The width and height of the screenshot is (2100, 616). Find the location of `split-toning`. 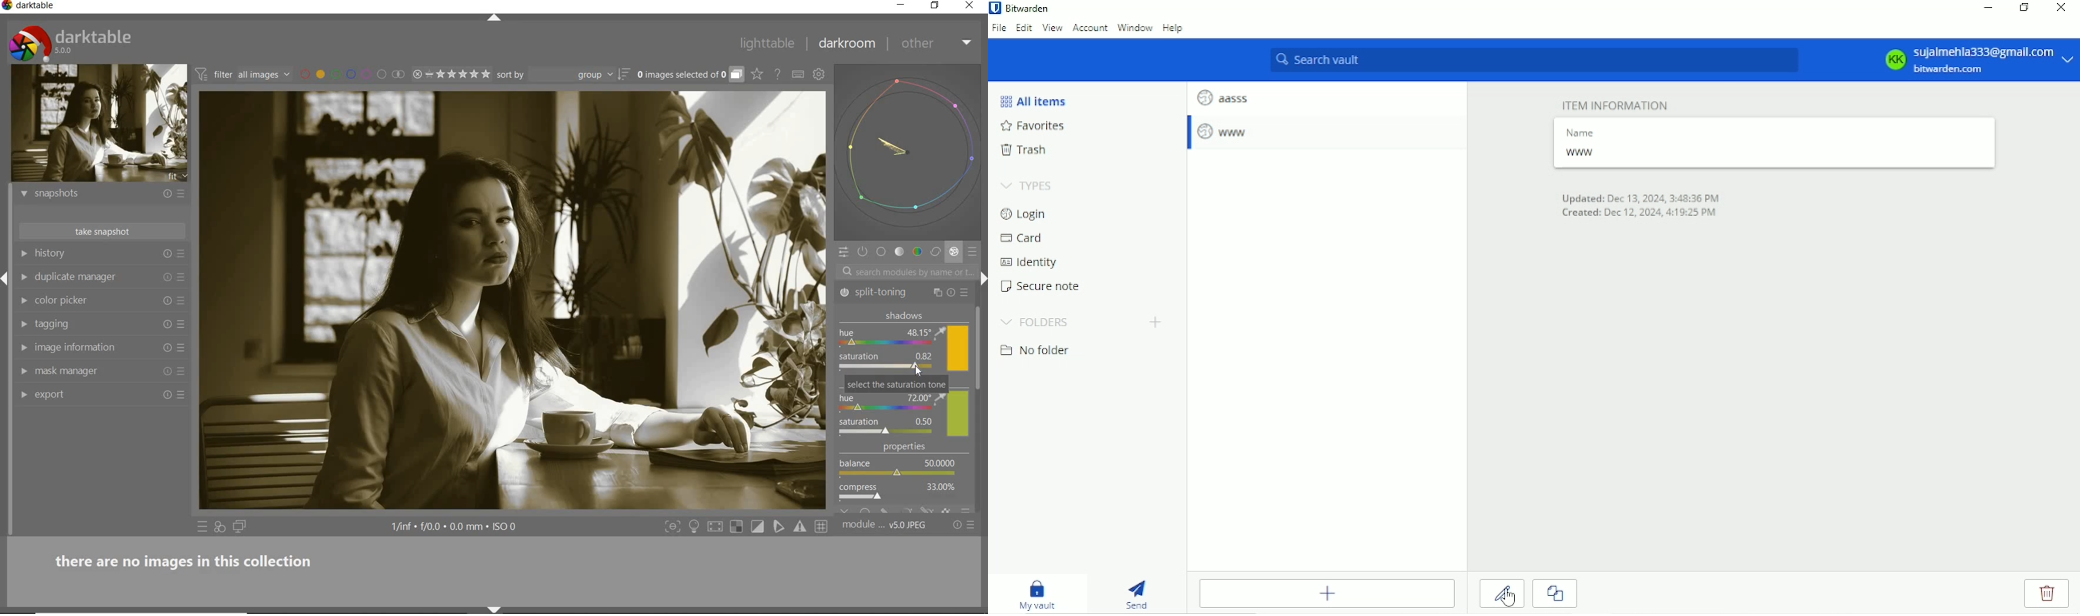

split-toning is located at coordinates (886, 292).